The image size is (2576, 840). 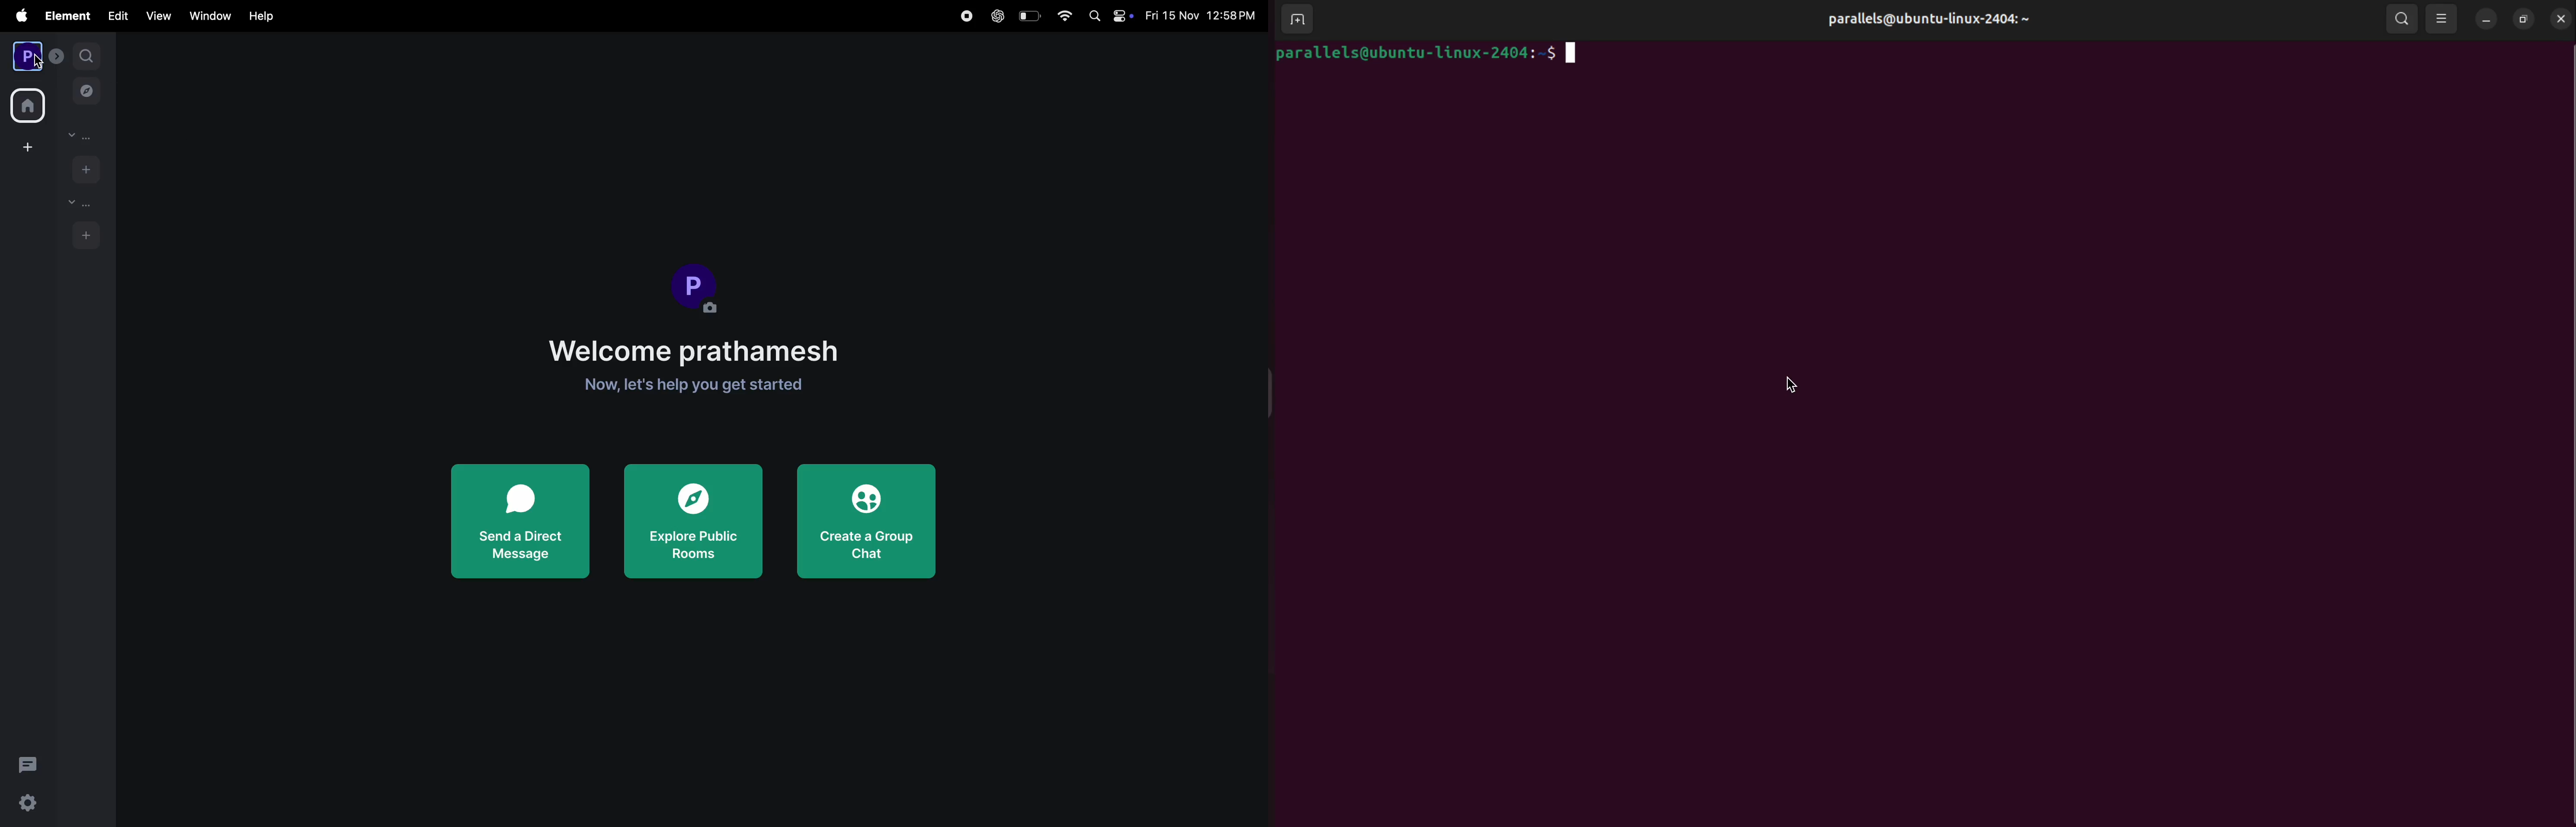 I want to click on get started, so click(x=696, y=388).